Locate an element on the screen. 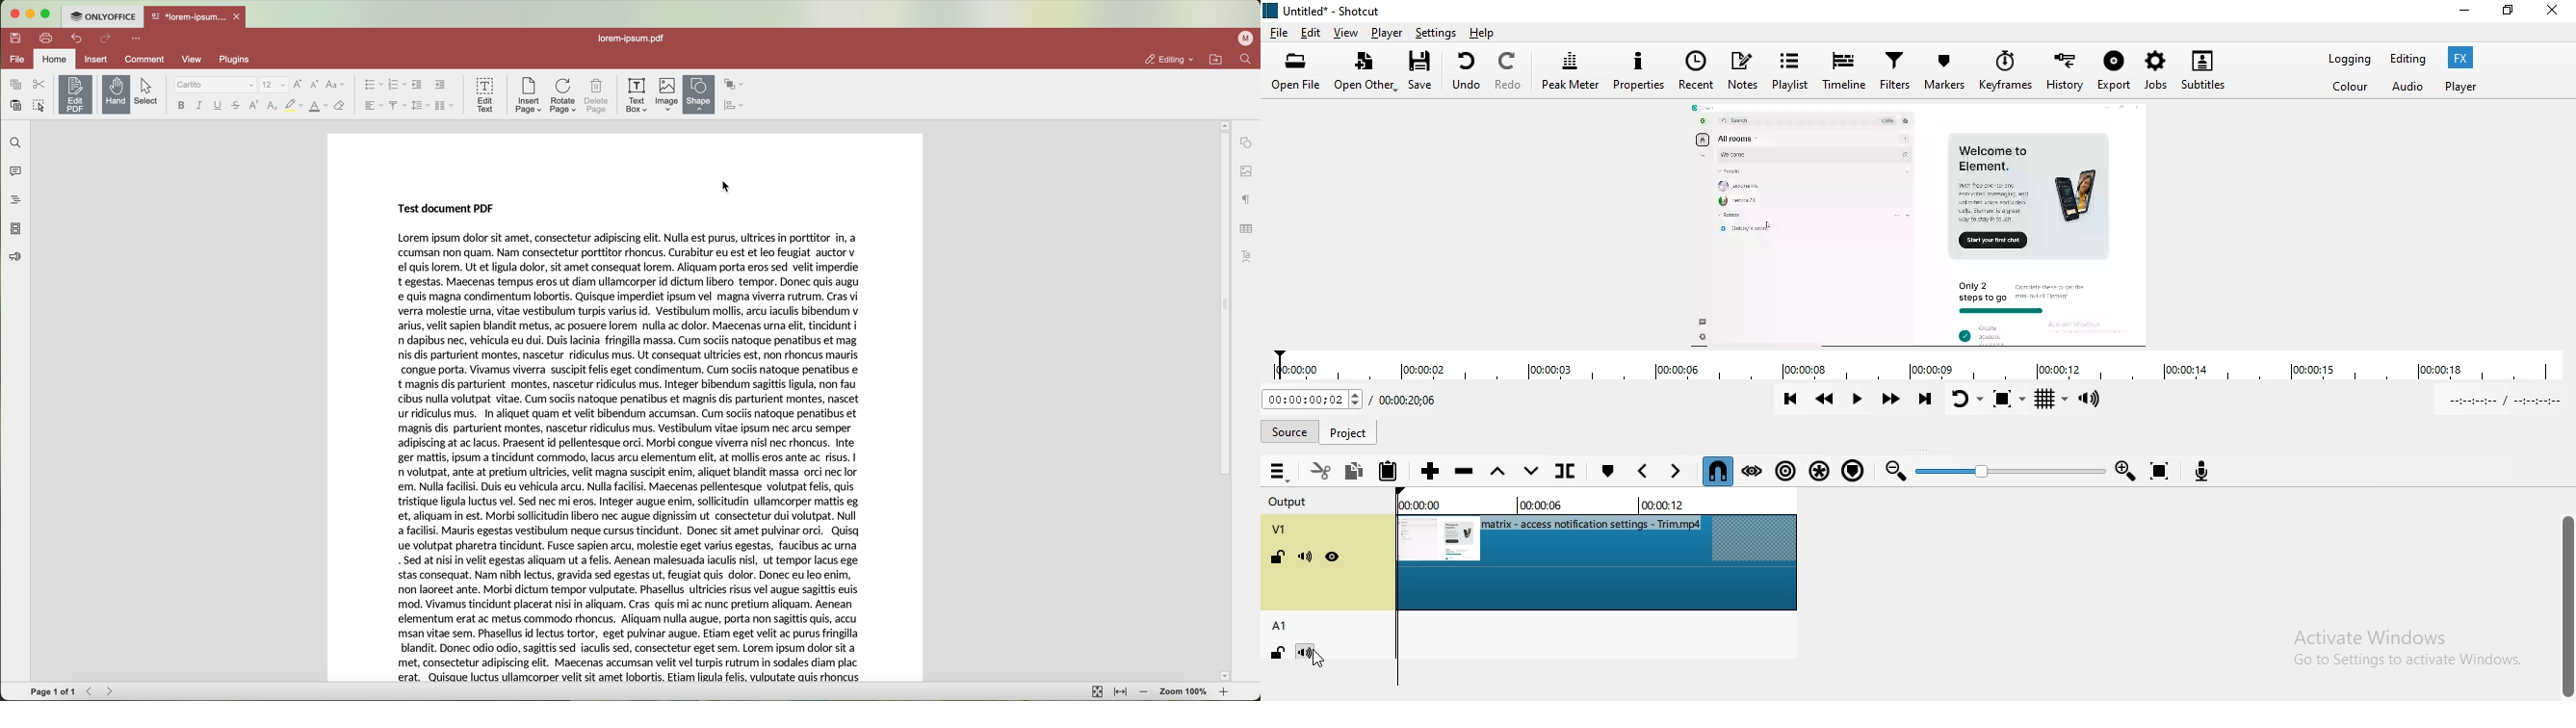  headings is located at coordinates (15, 200).